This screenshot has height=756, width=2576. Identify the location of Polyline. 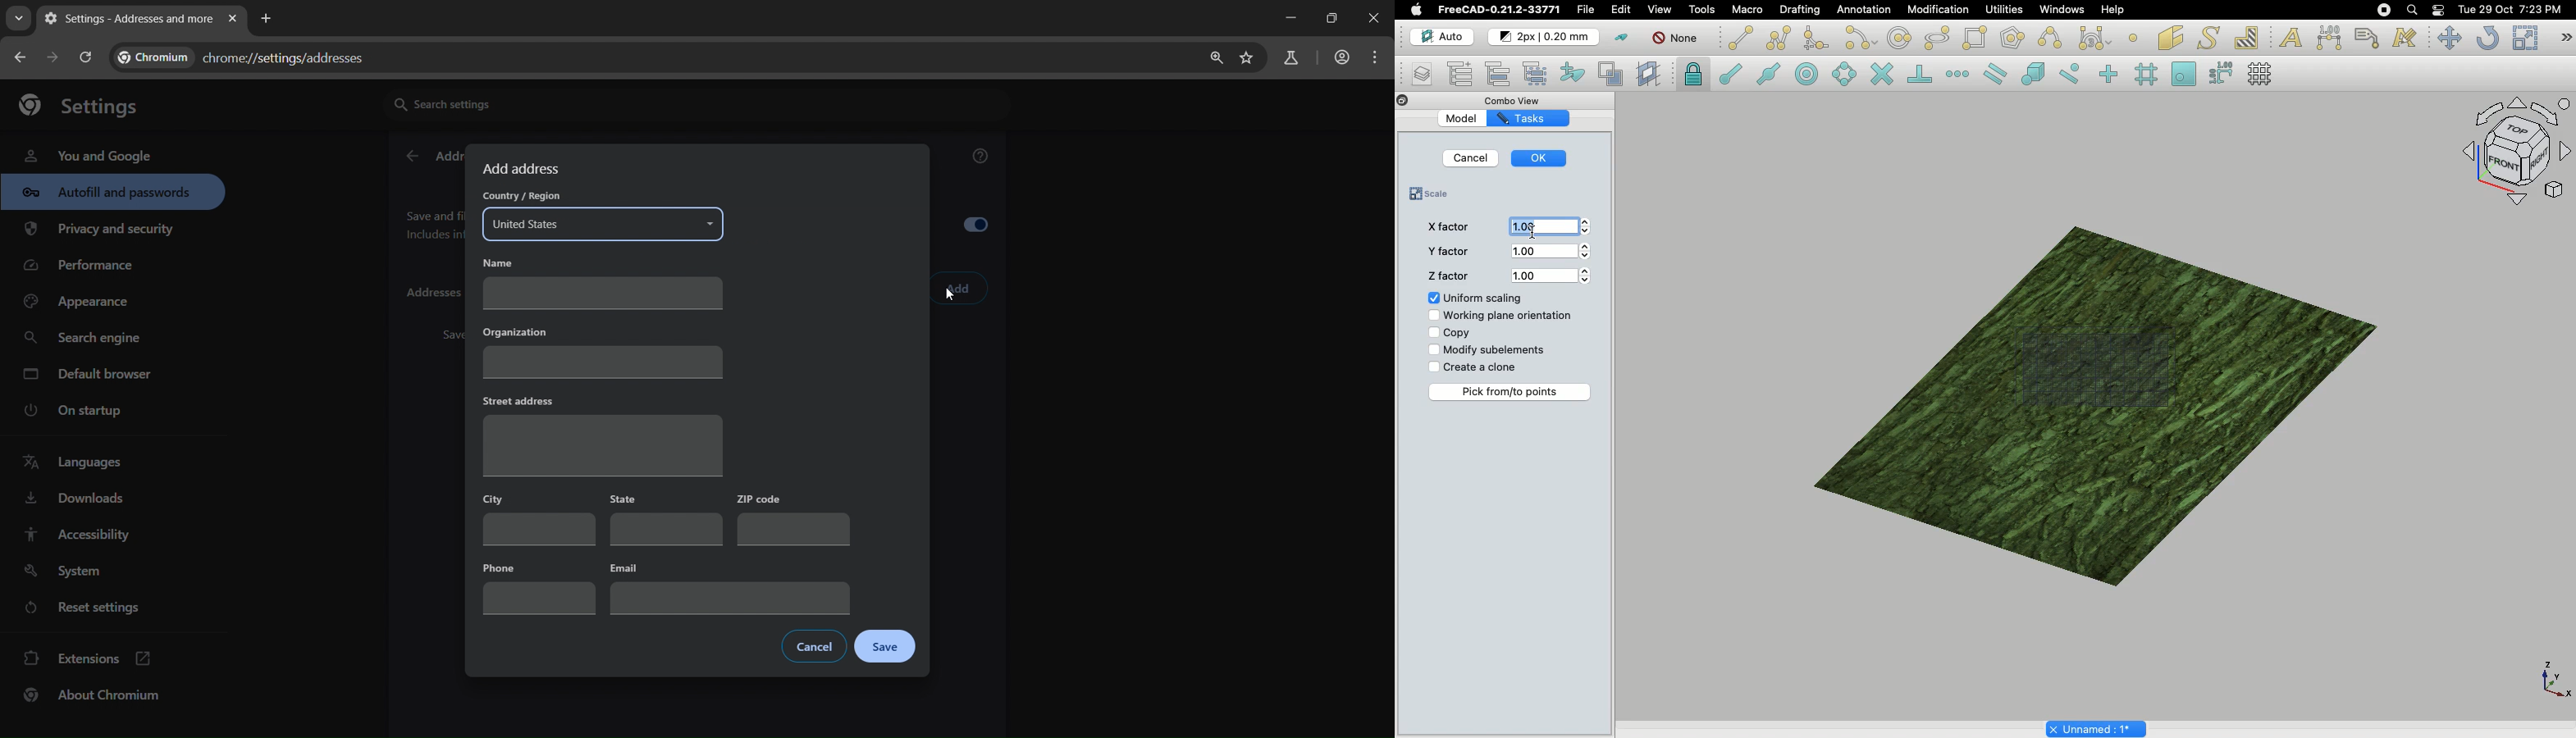
(1779, 38).